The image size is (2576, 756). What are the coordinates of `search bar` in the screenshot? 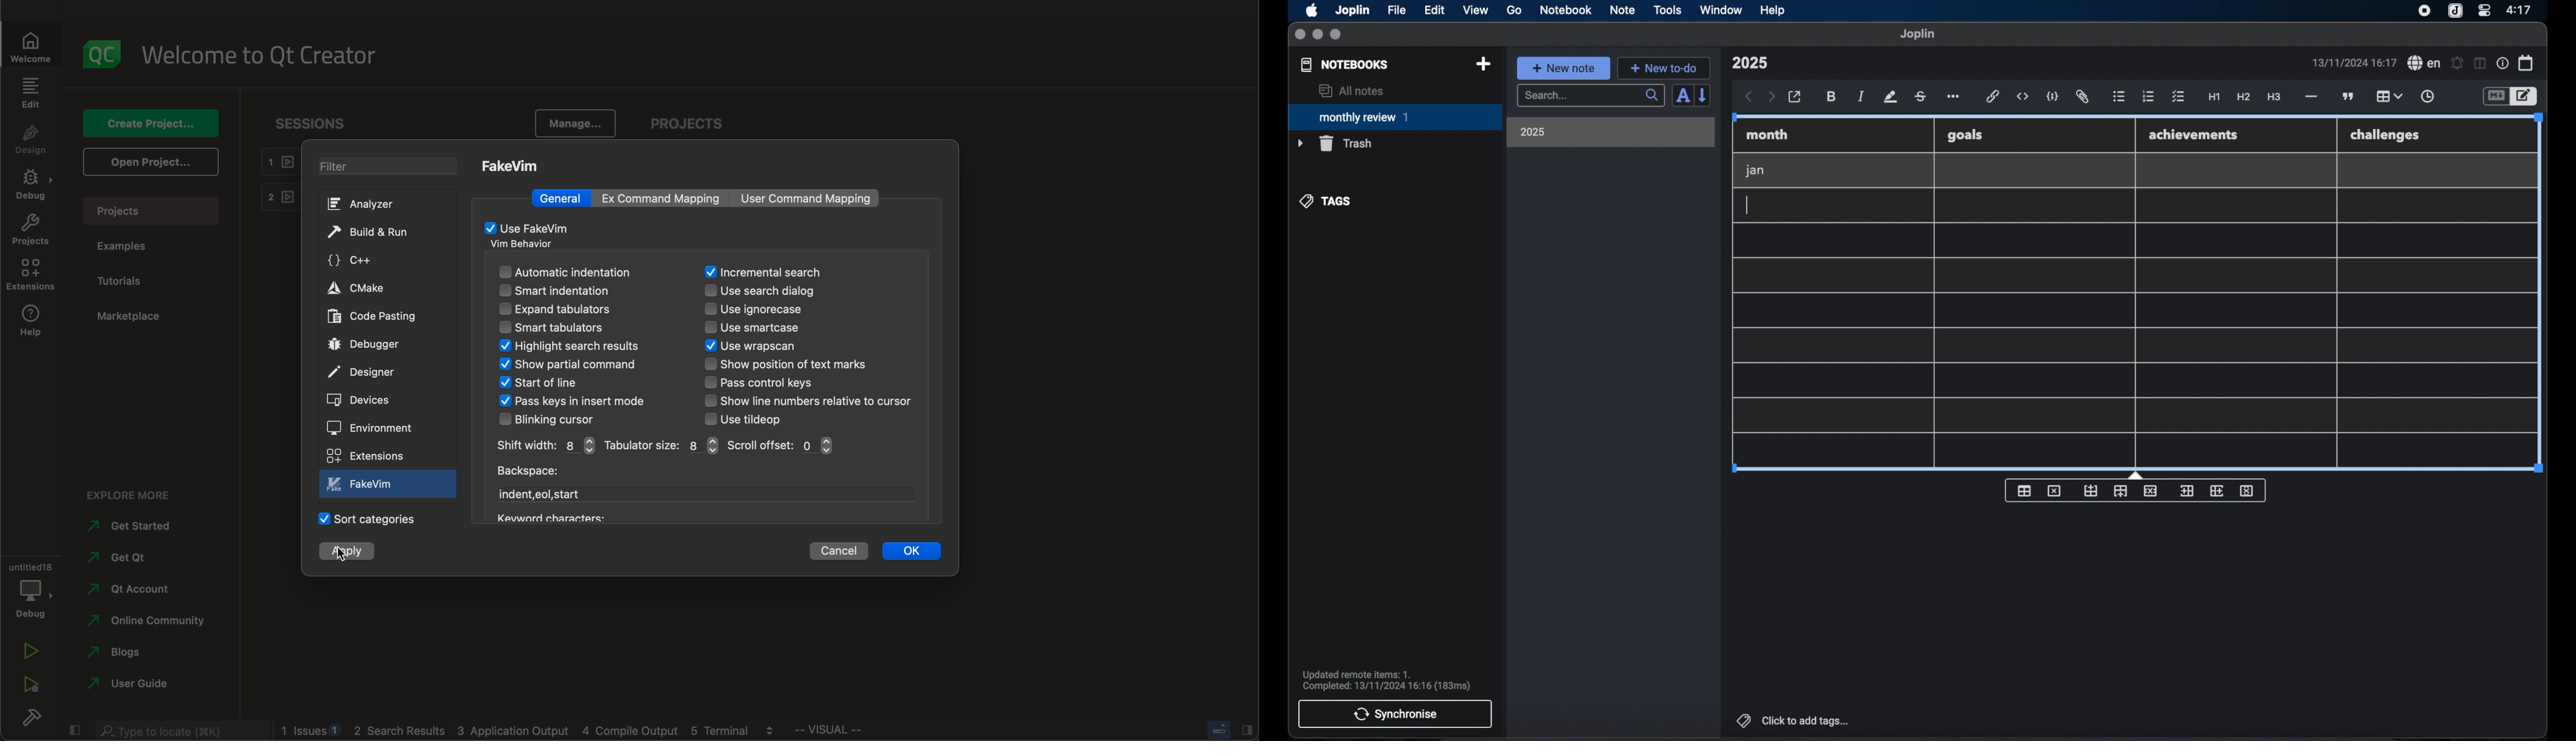 It's located at (1590, 97).